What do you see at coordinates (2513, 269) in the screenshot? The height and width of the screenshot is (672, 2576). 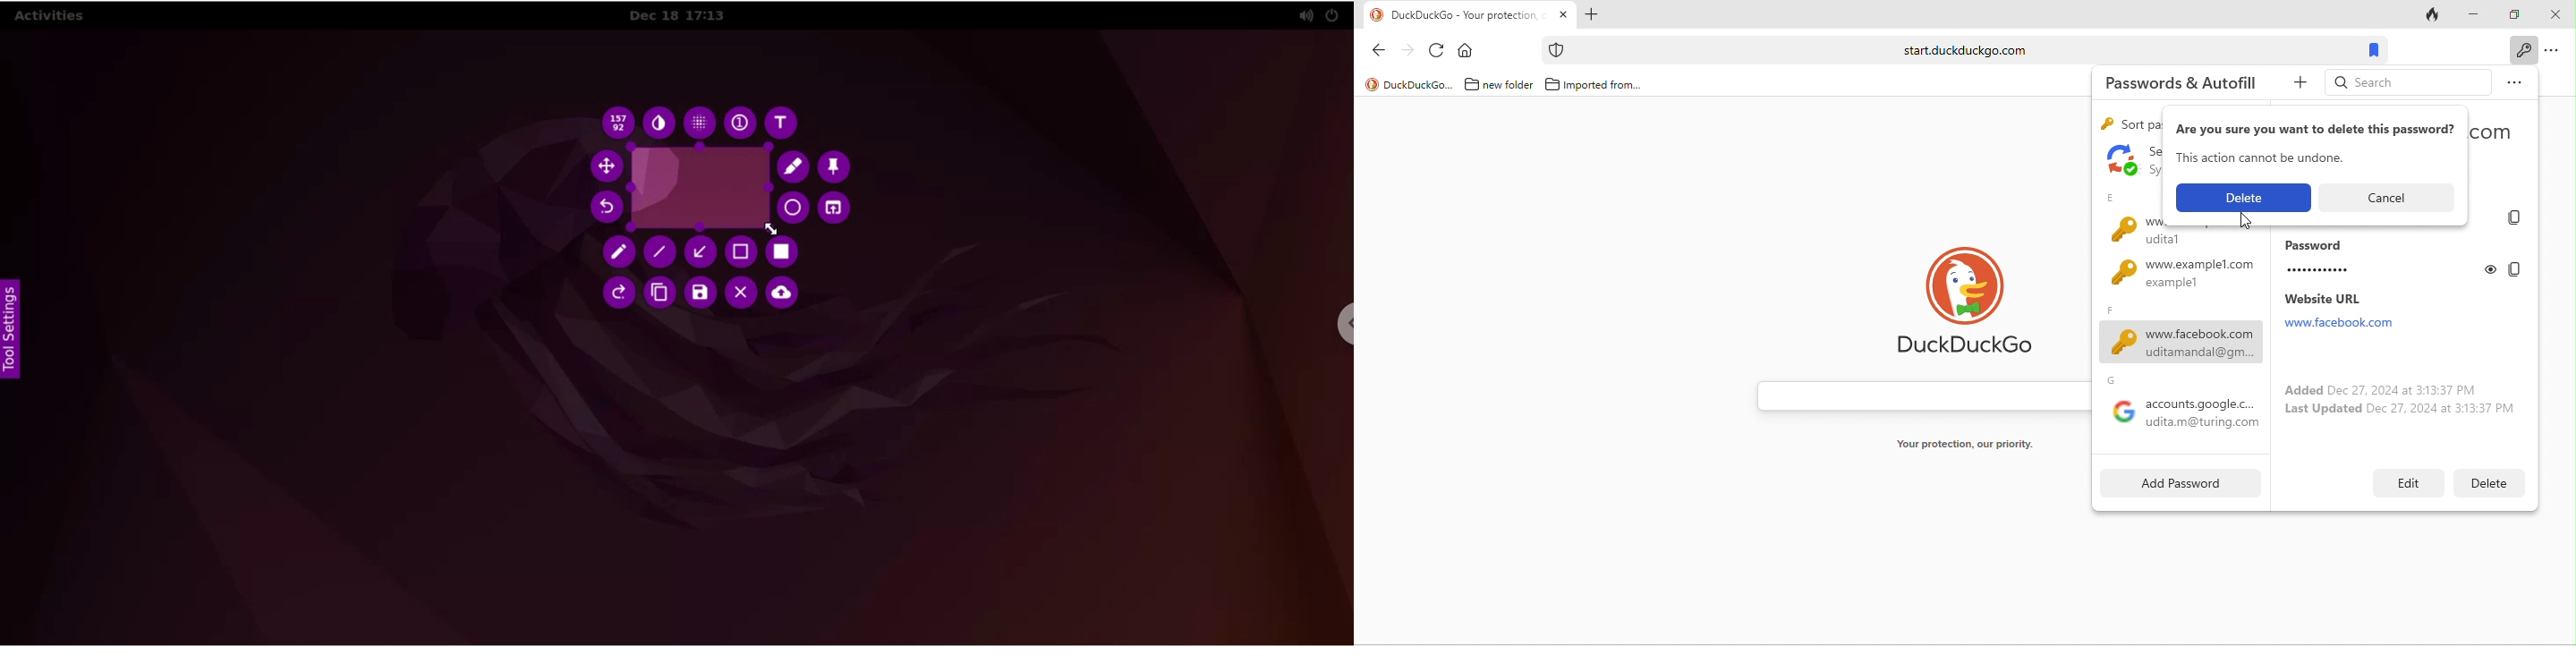 I see `copy` at bounding box center [2513, 269].